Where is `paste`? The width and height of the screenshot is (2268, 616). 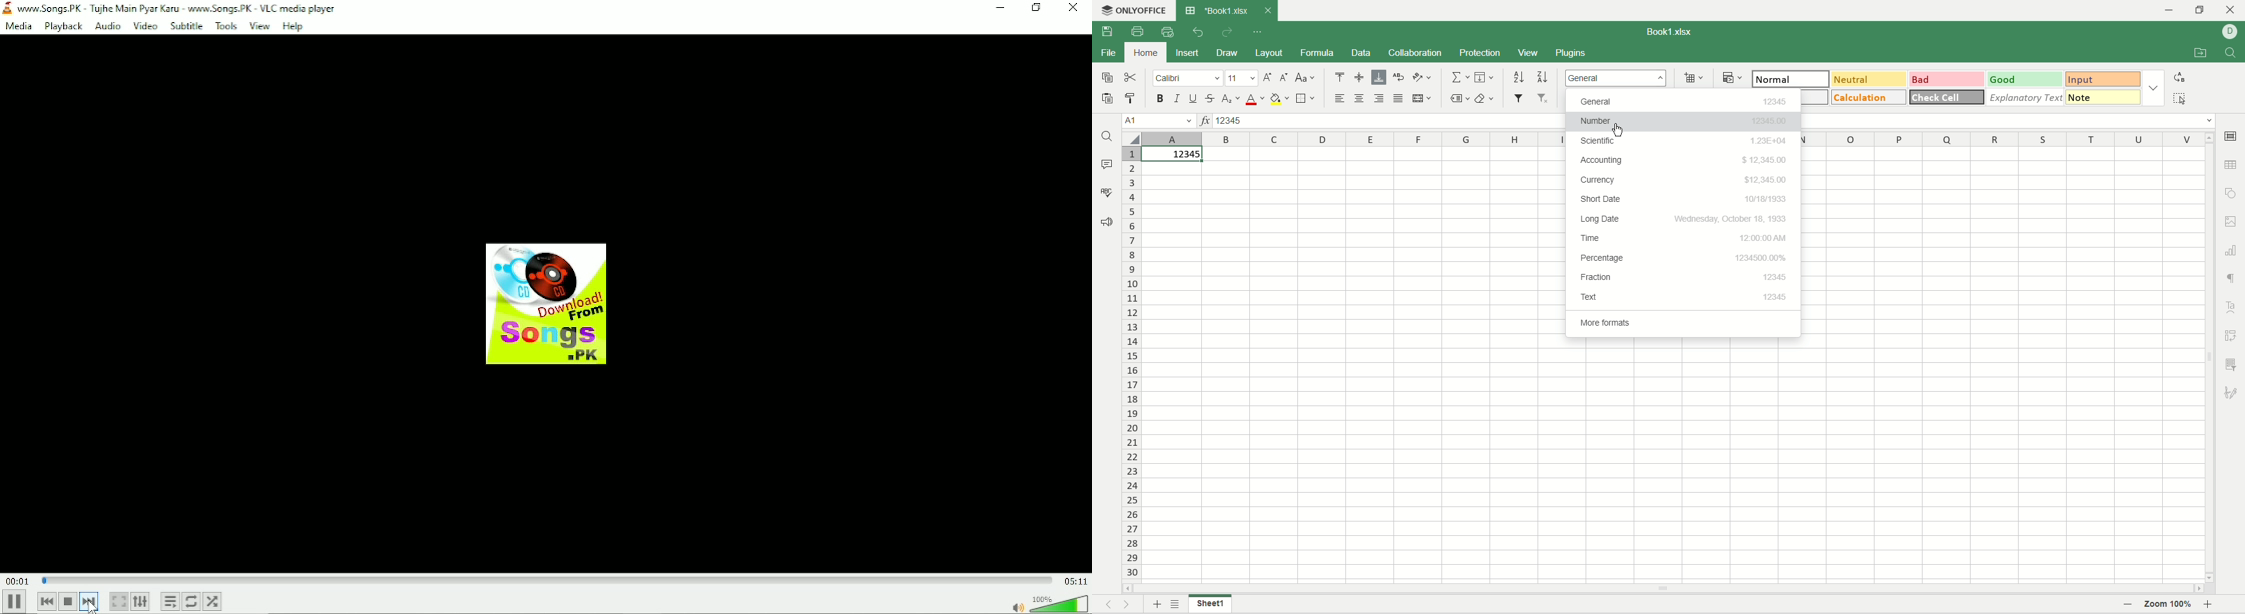 paste is located at coordinates (1107, 99).